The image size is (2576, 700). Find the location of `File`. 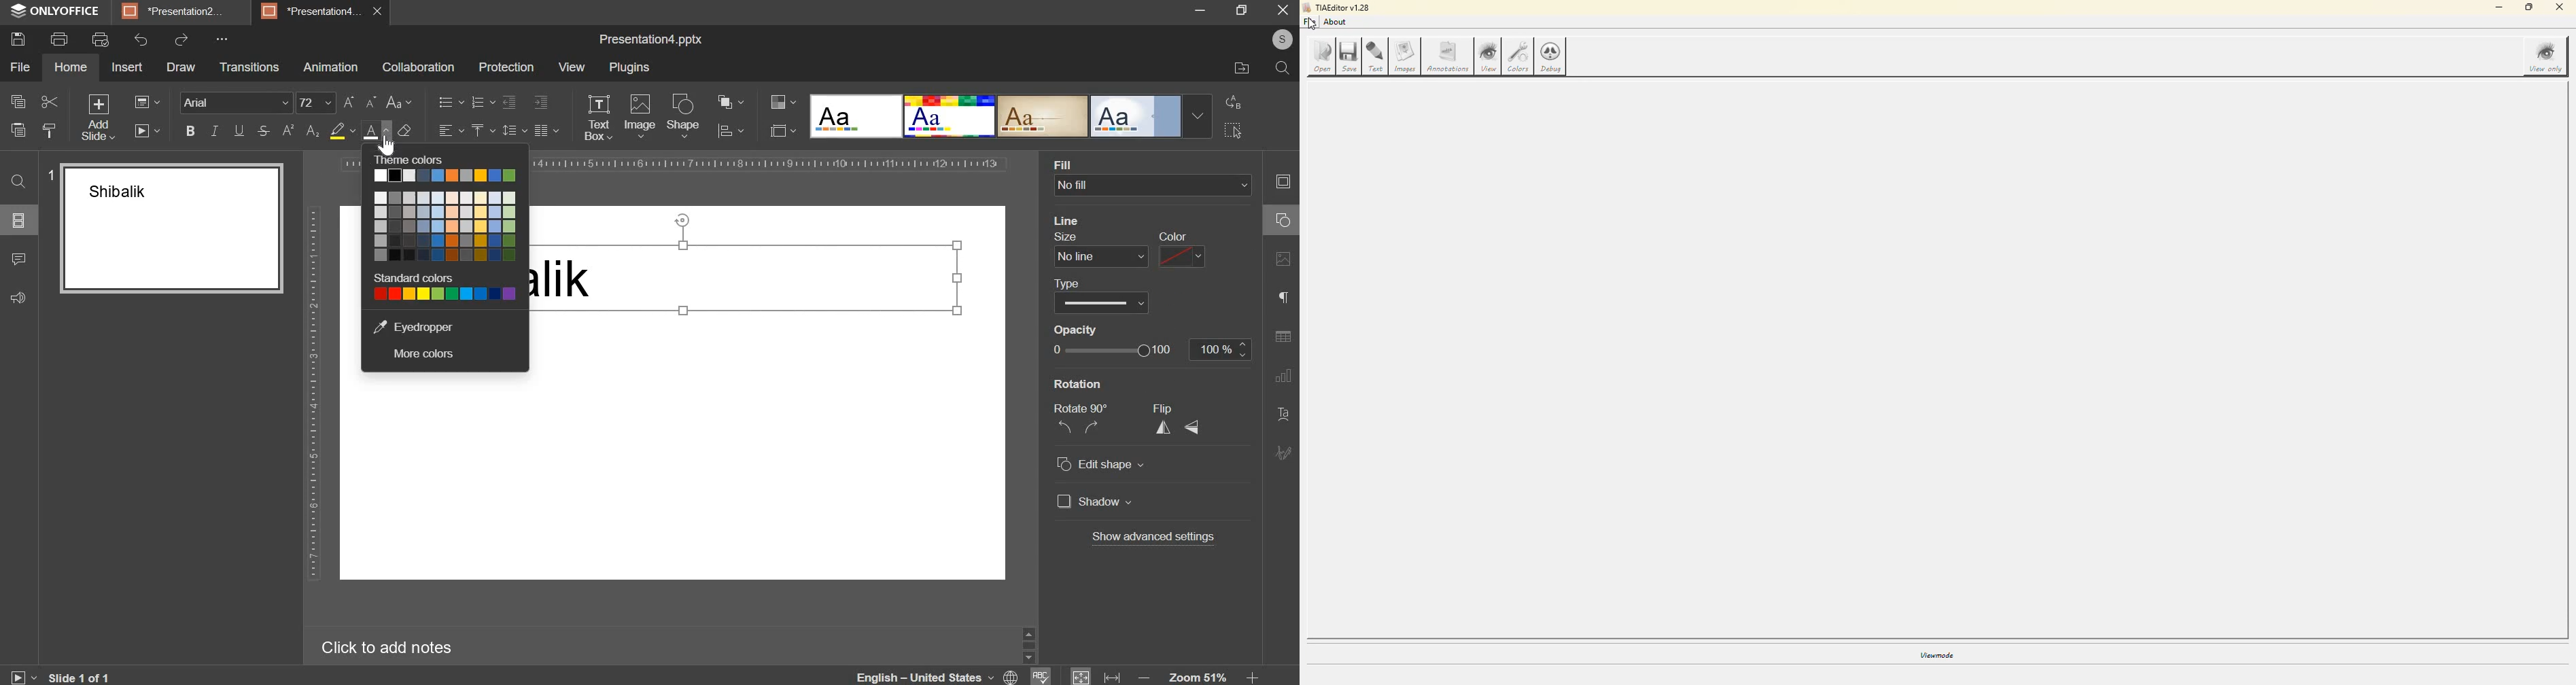

File is located at coordinates (1234, 69).